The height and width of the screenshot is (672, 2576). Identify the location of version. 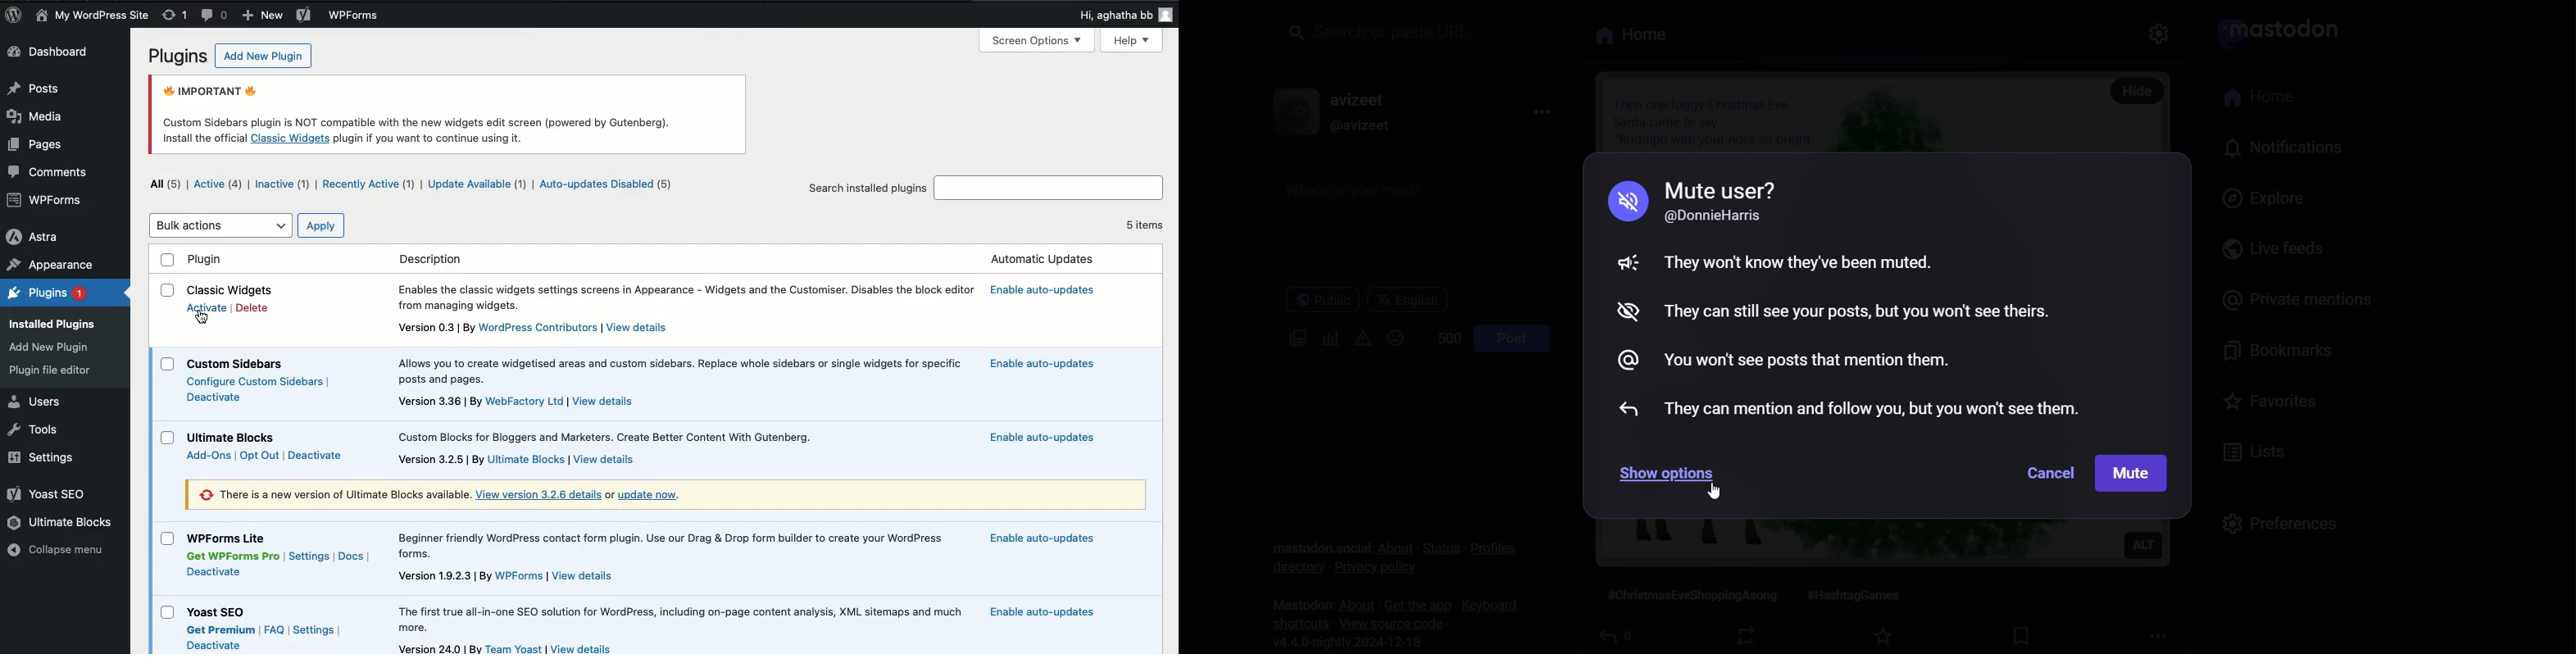
(444, 575).